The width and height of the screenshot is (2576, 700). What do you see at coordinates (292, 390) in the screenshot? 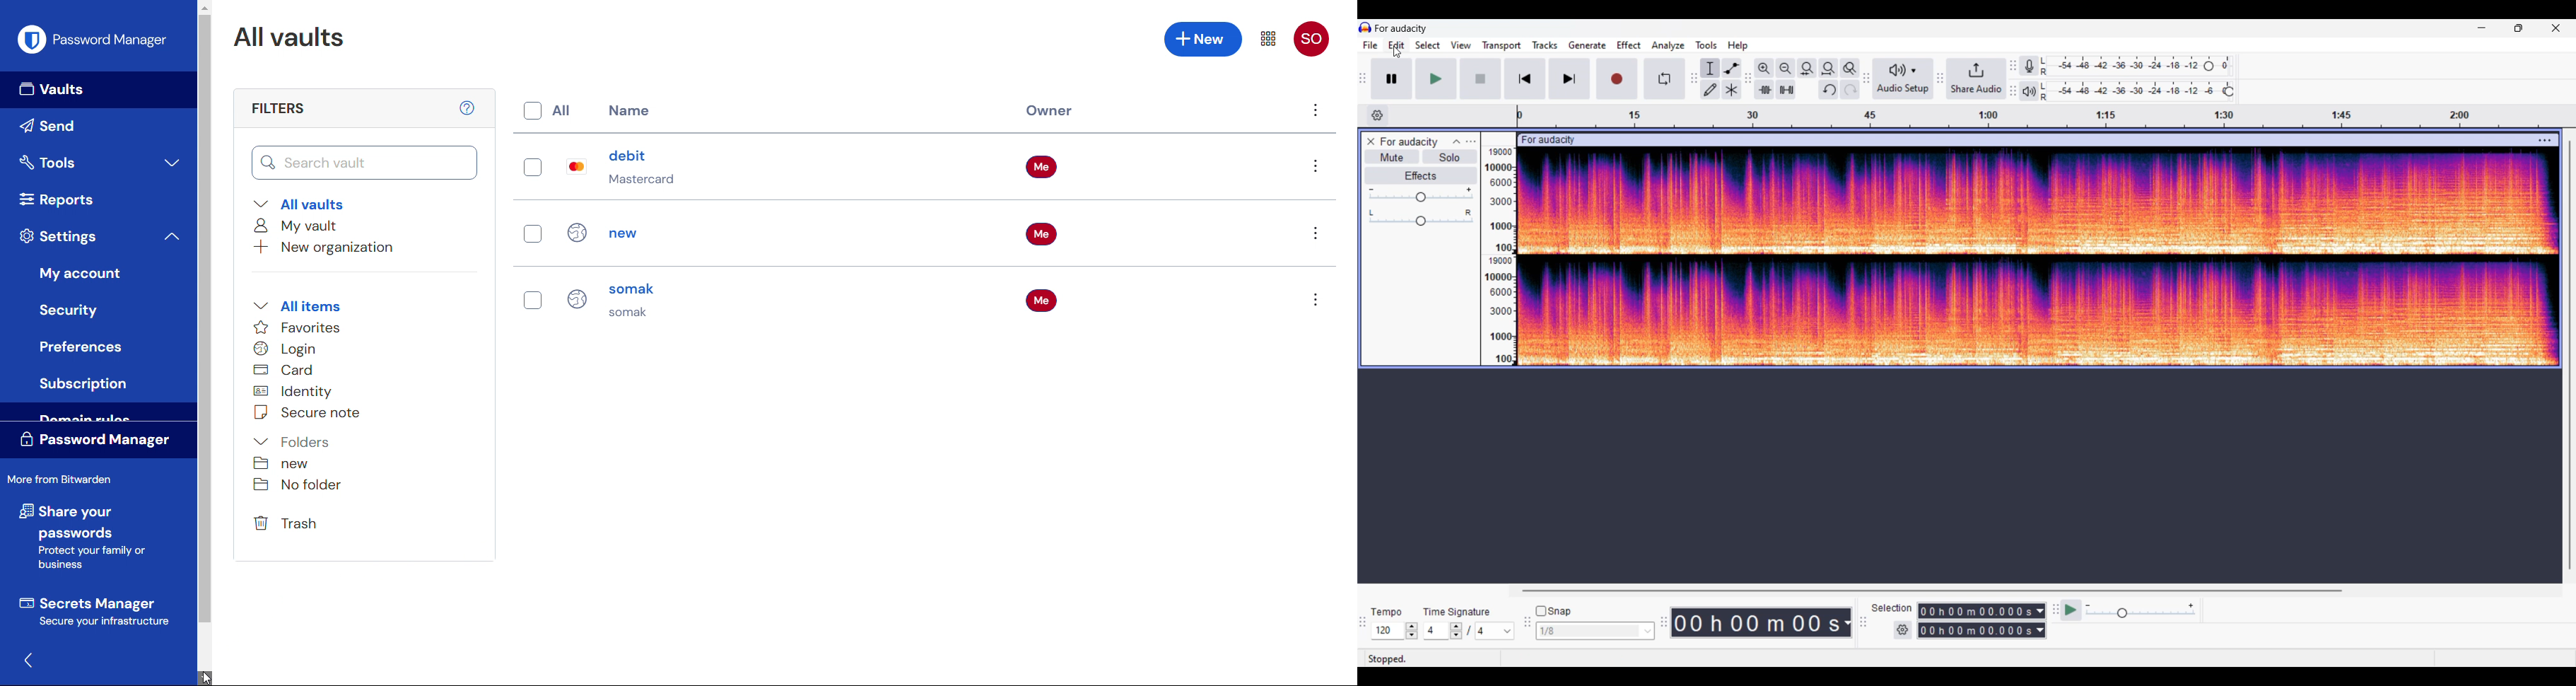
I see `Identity ` at bounding box center [292, 390].